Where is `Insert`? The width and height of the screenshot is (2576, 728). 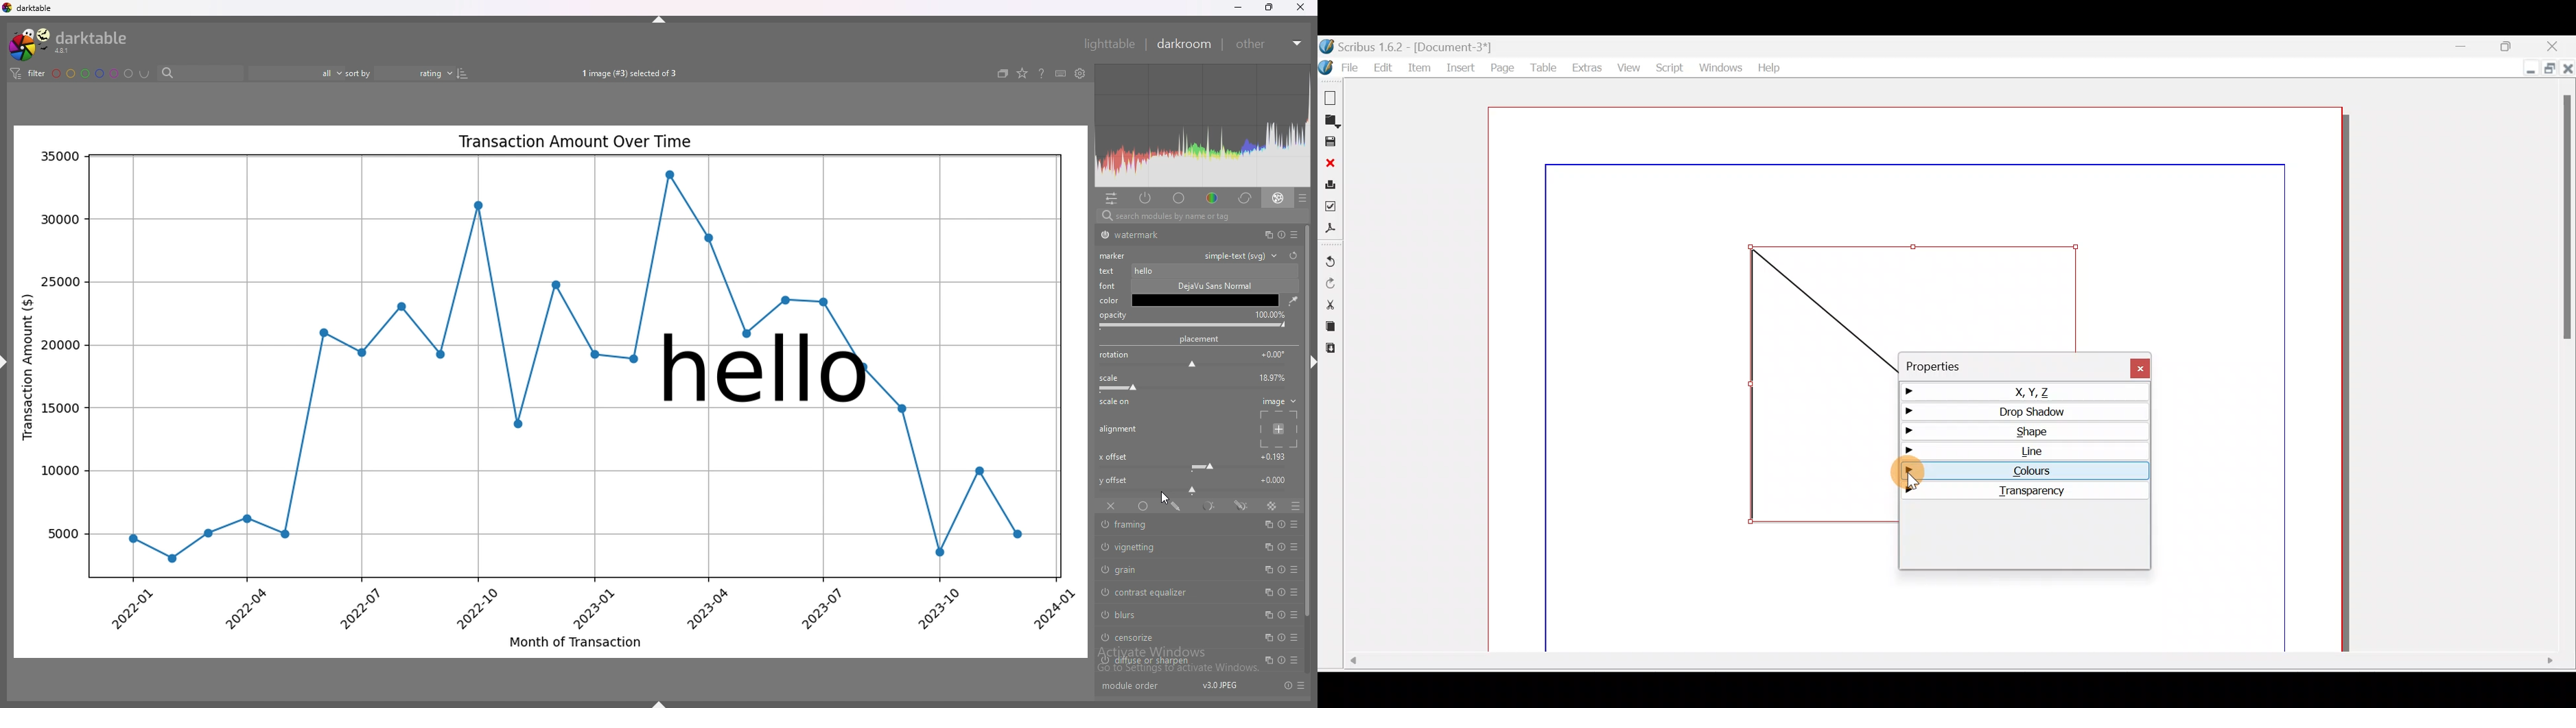 Insert is located at coordinates (1460, 69).